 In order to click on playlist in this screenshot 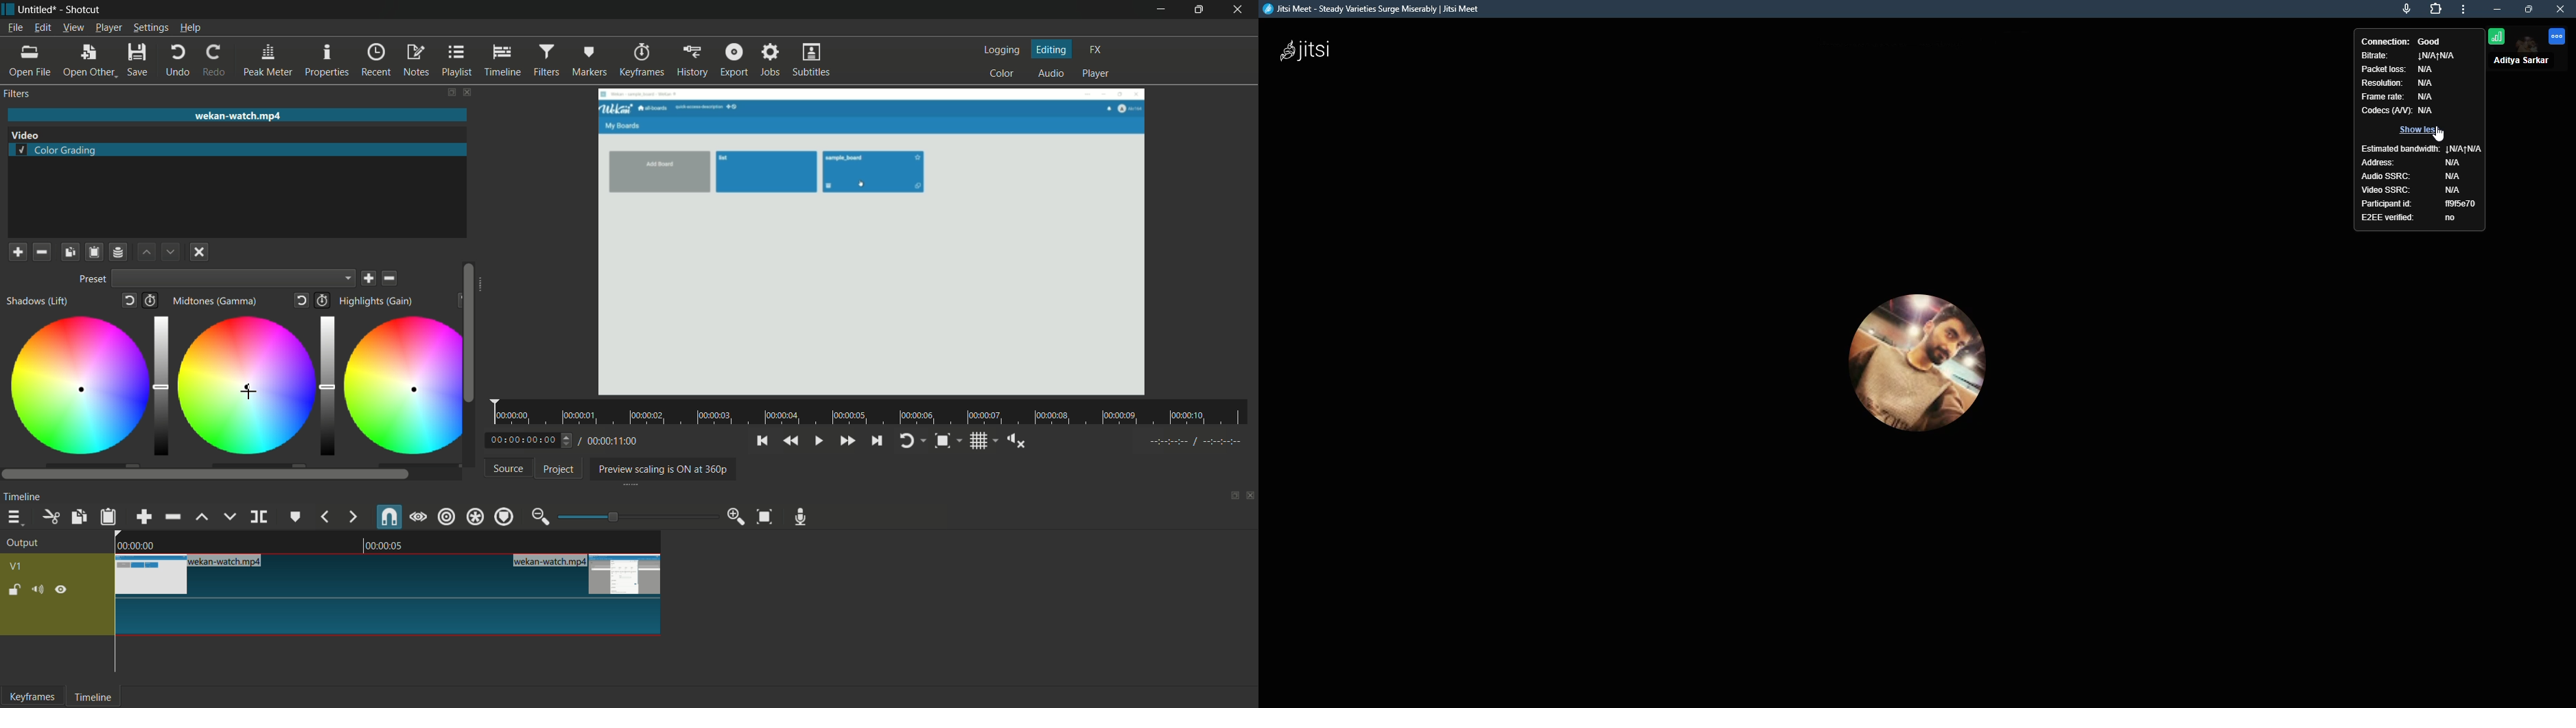, I will do `click(458, 61)`.